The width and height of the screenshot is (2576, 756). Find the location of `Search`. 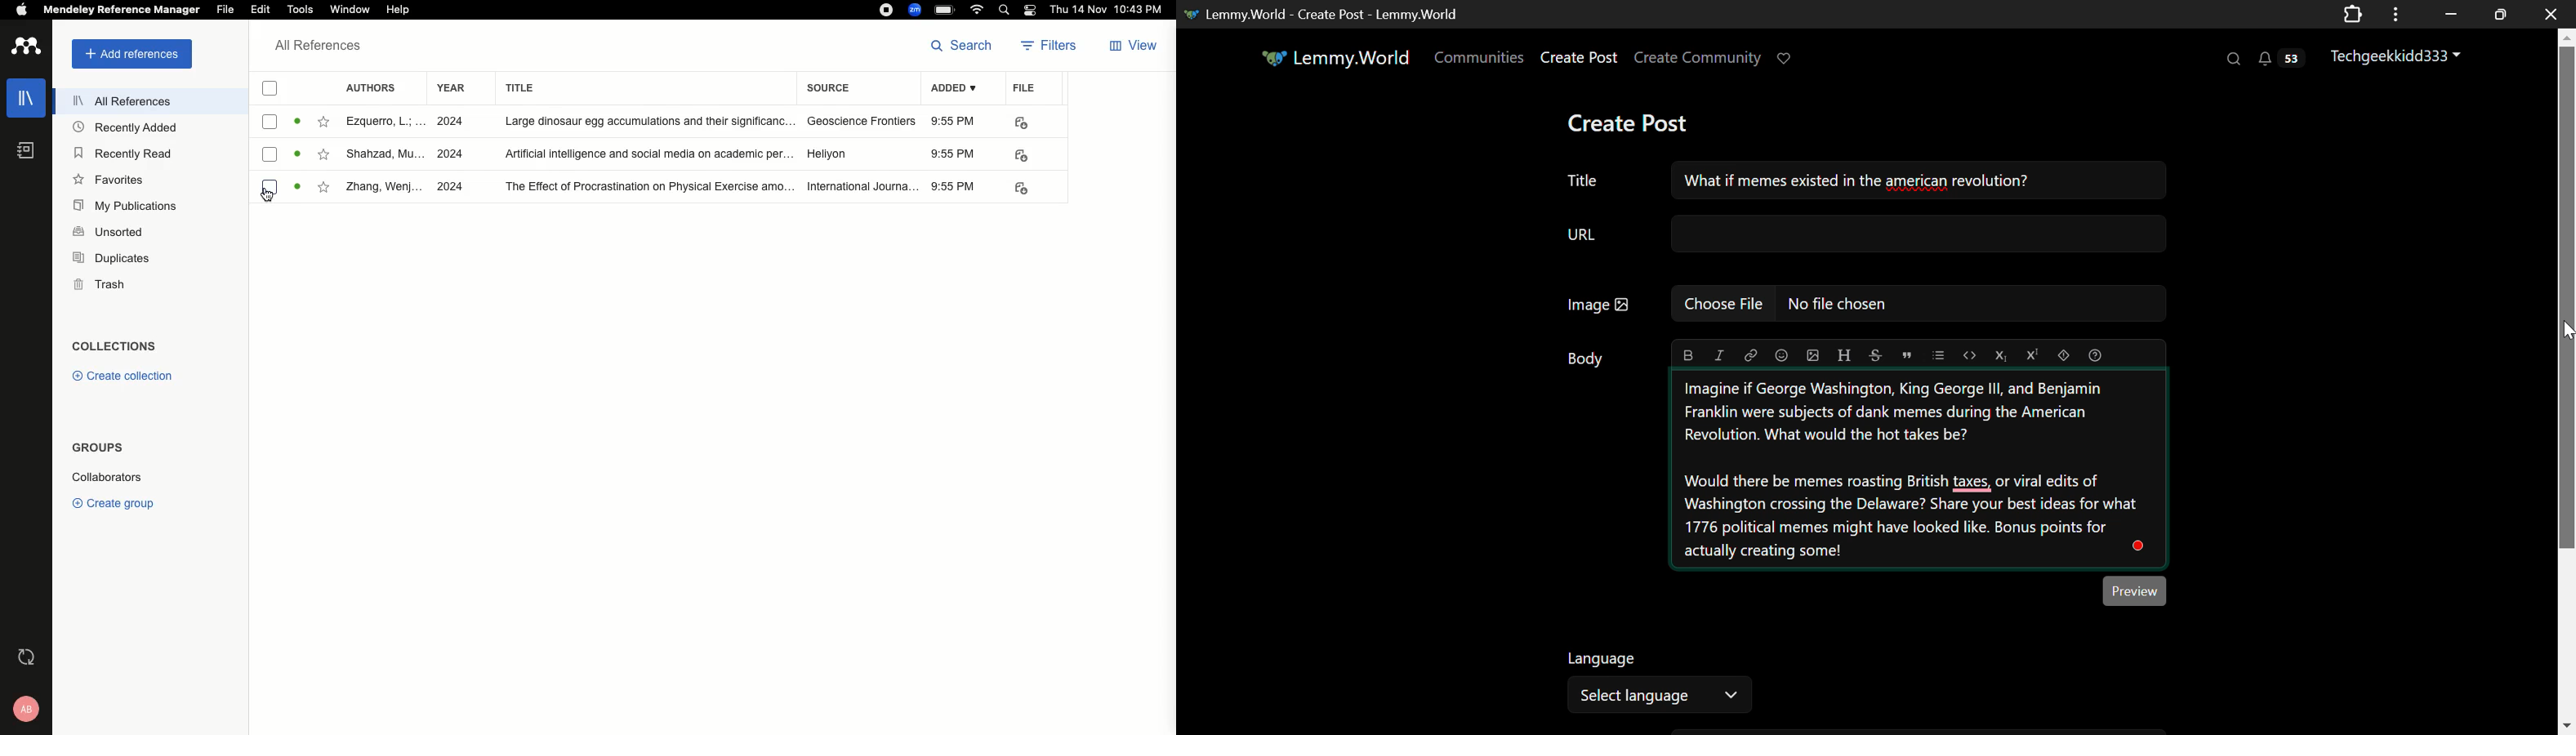

Search is located at coordinates (965, 45).